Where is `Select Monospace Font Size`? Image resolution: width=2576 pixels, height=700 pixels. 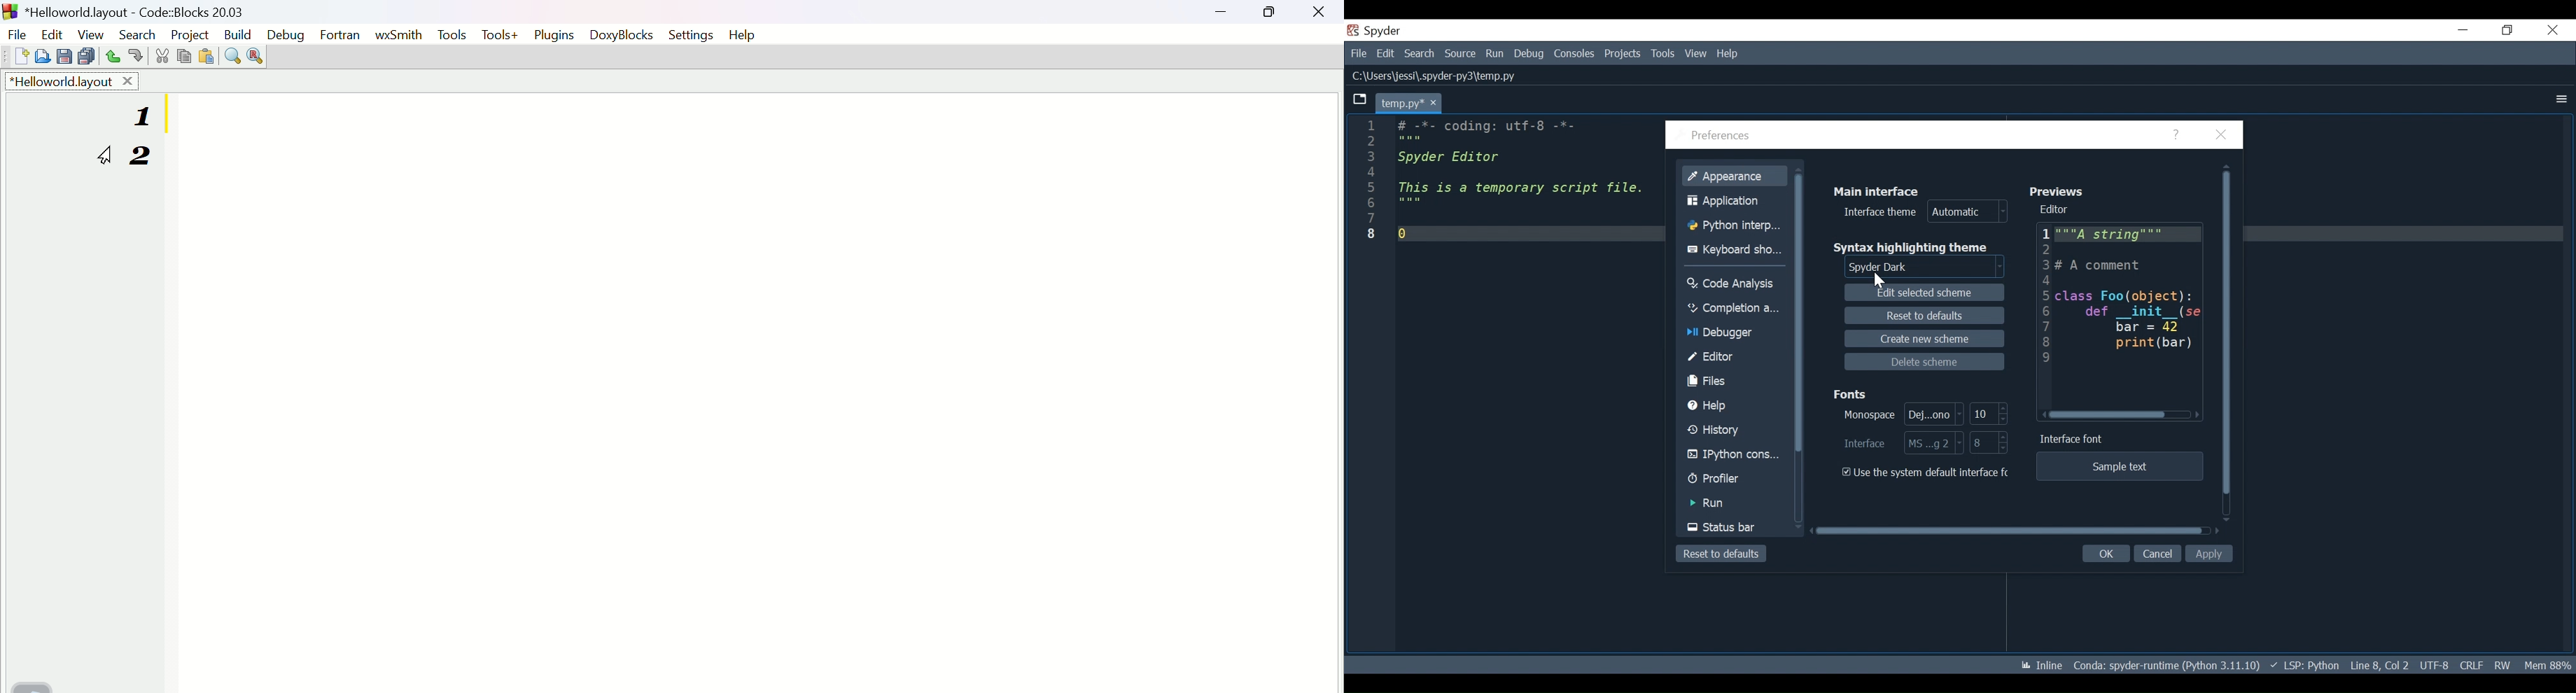 Select Monospace Font Size is located at coordinates (1989, 413).